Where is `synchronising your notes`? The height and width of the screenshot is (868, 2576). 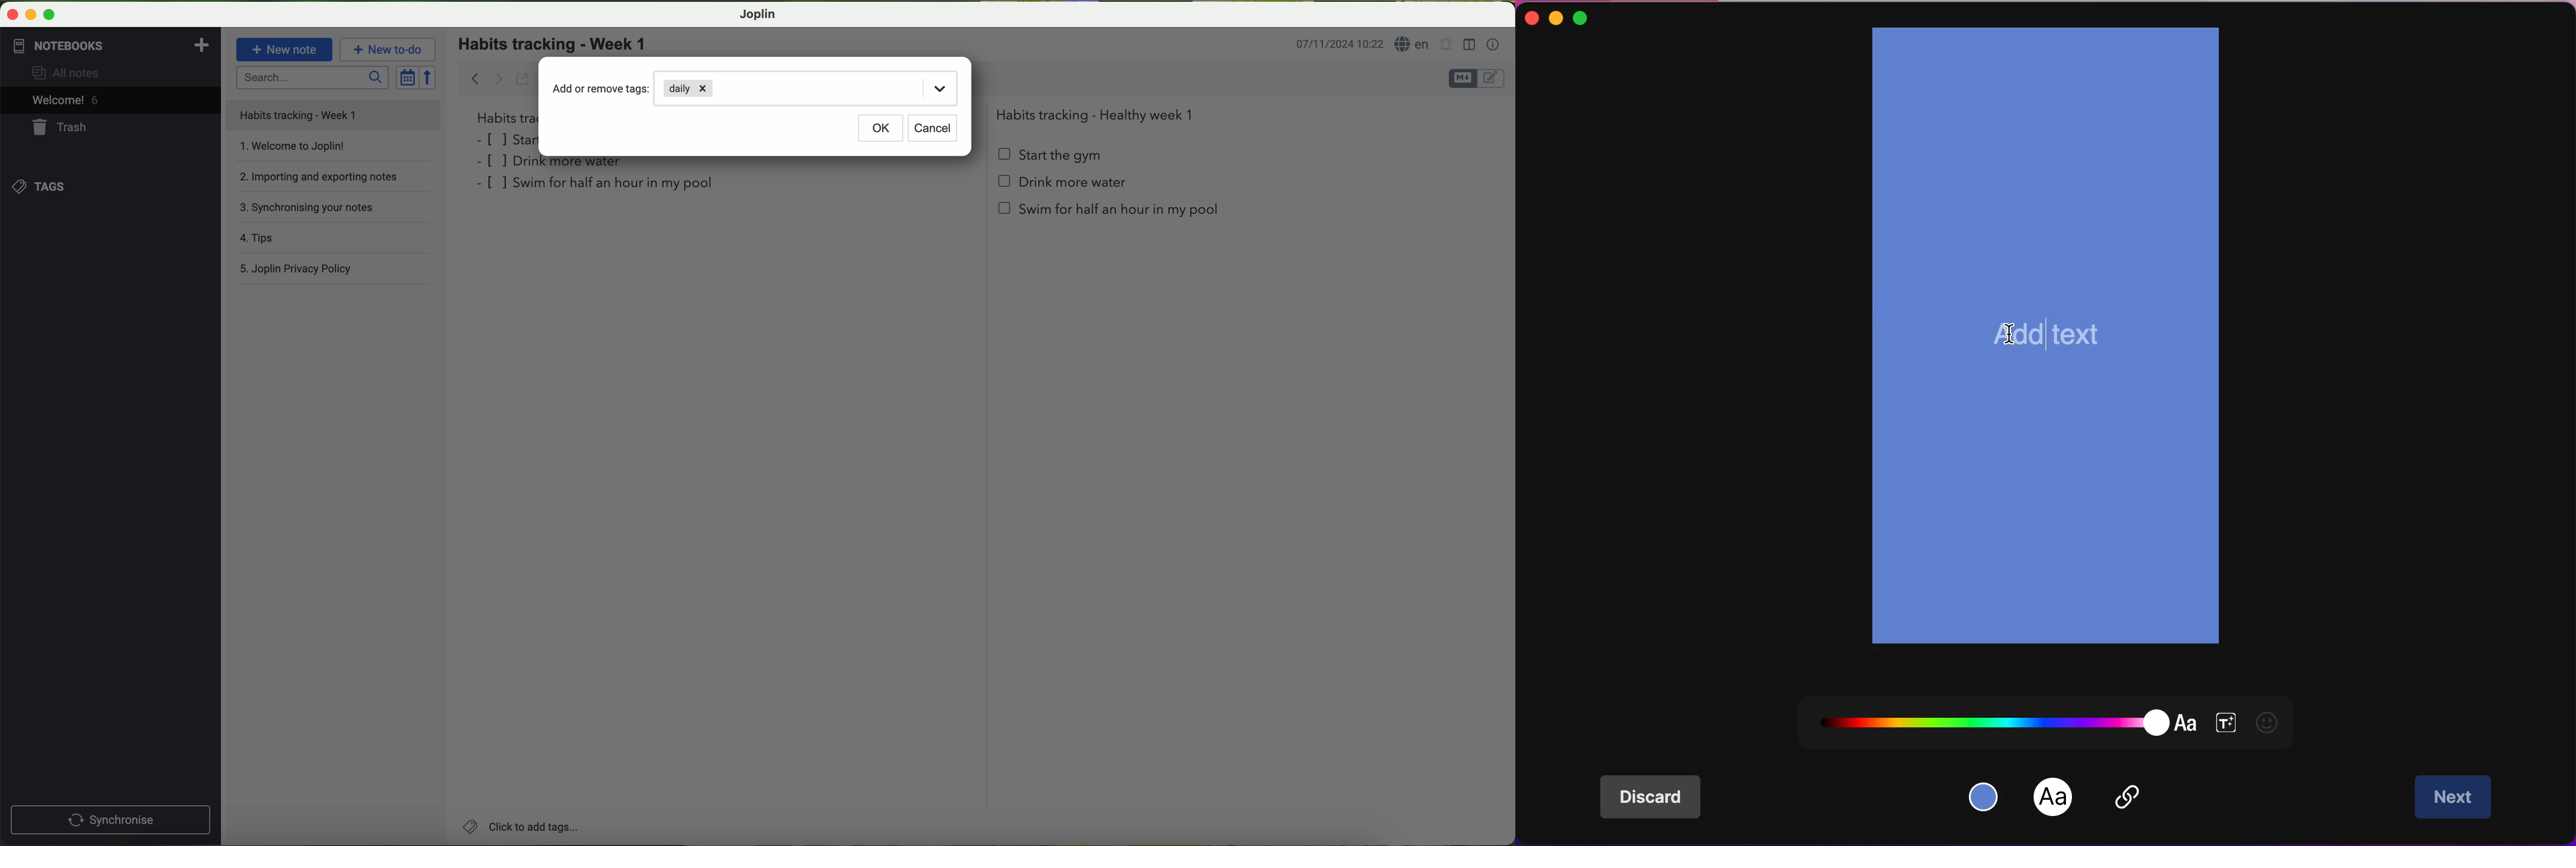 synchronising your notes is located at coordinates (337, 211).